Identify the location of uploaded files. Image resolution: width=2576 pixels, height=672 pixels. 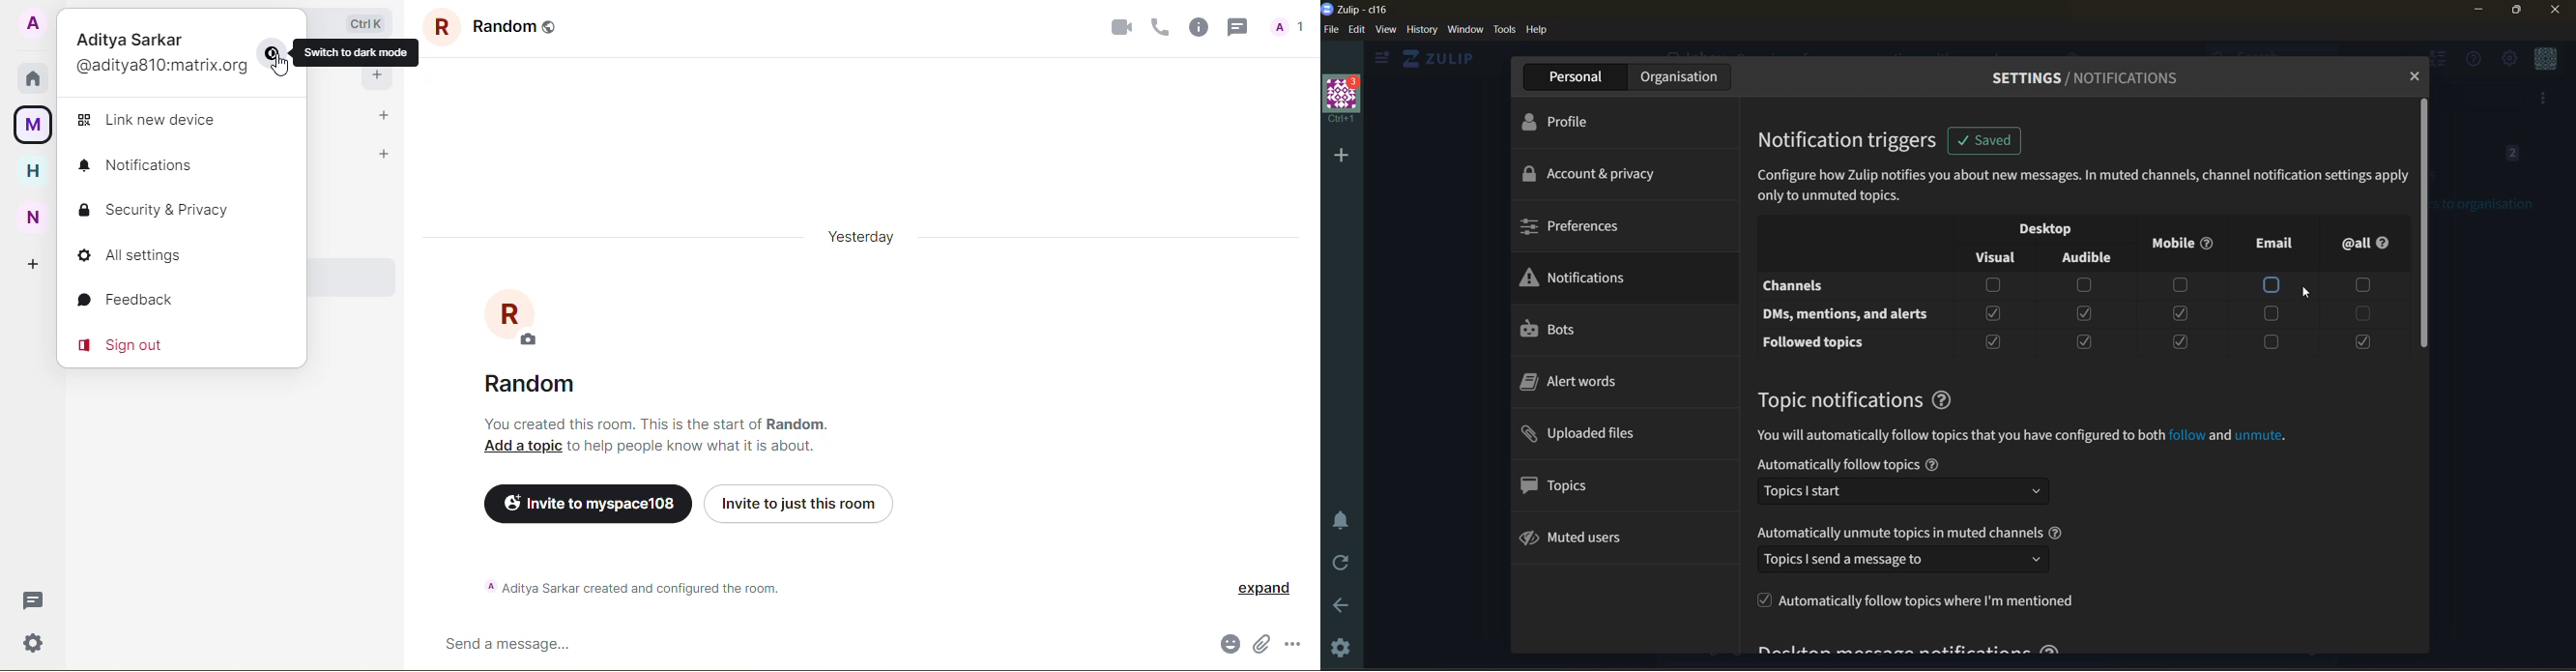
(1590, 435).